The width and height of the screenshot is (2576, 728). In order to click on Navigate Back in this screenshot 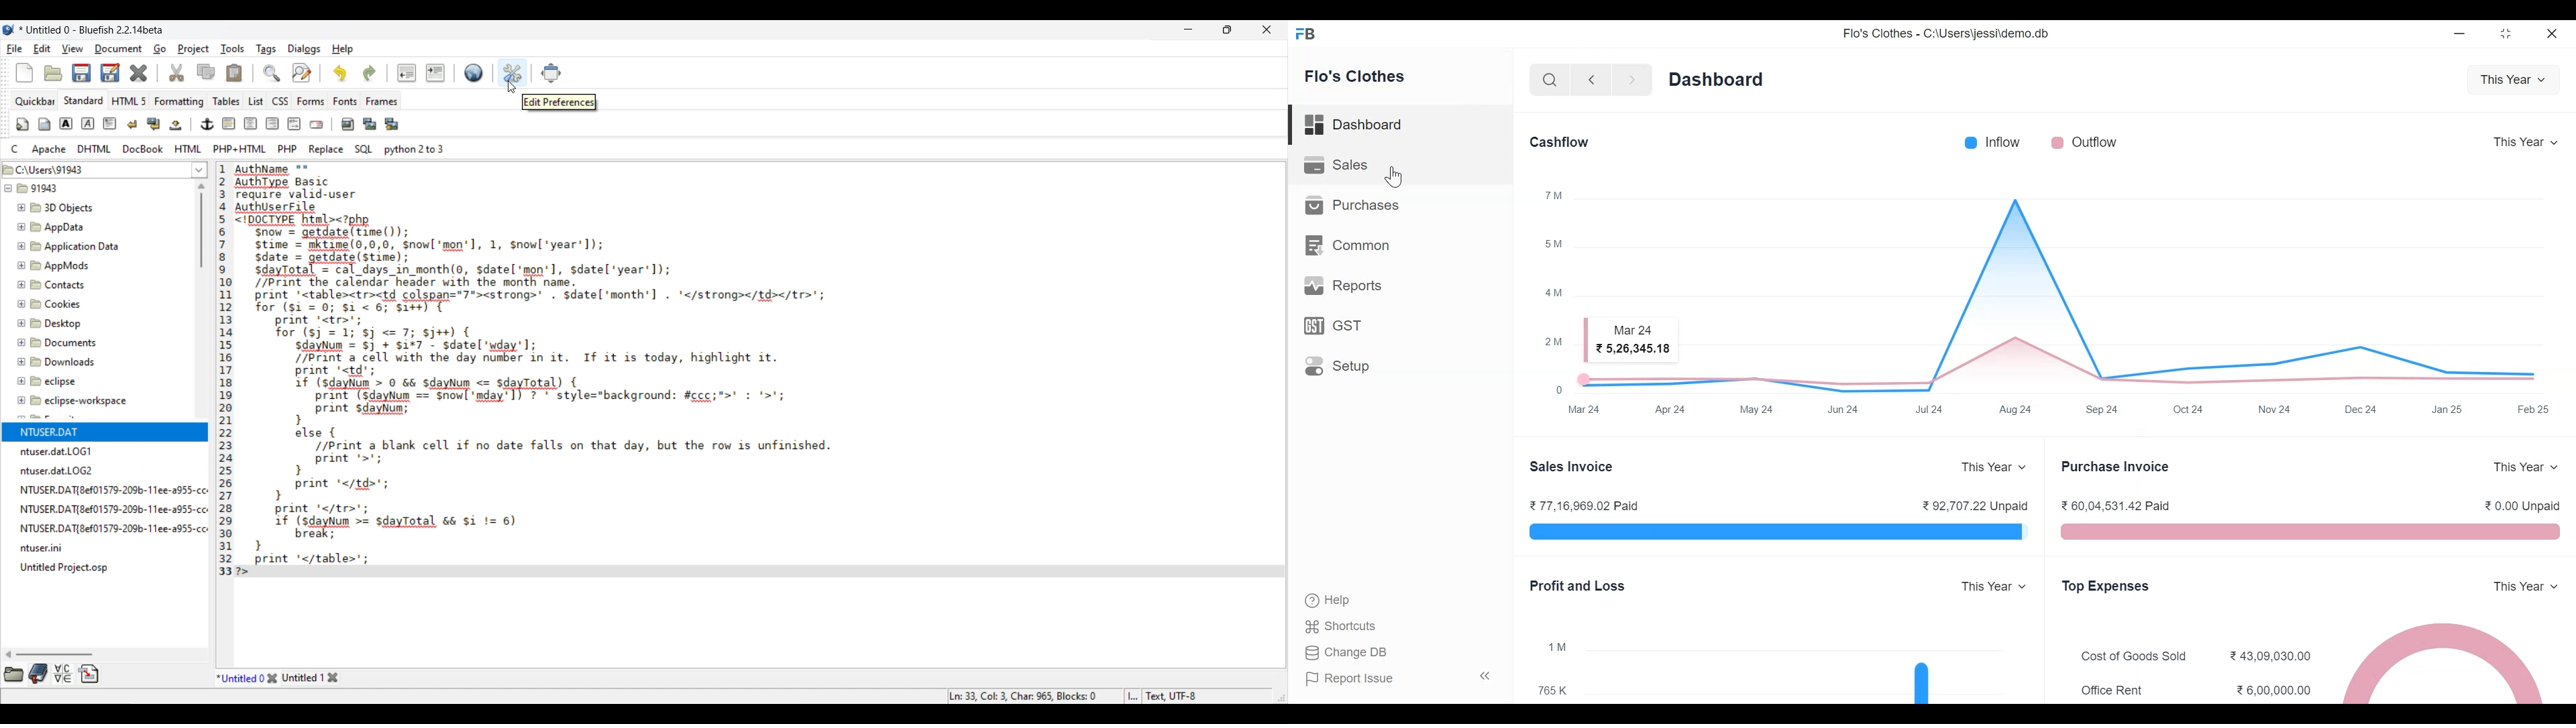, I will do `click(1591, 80)`.